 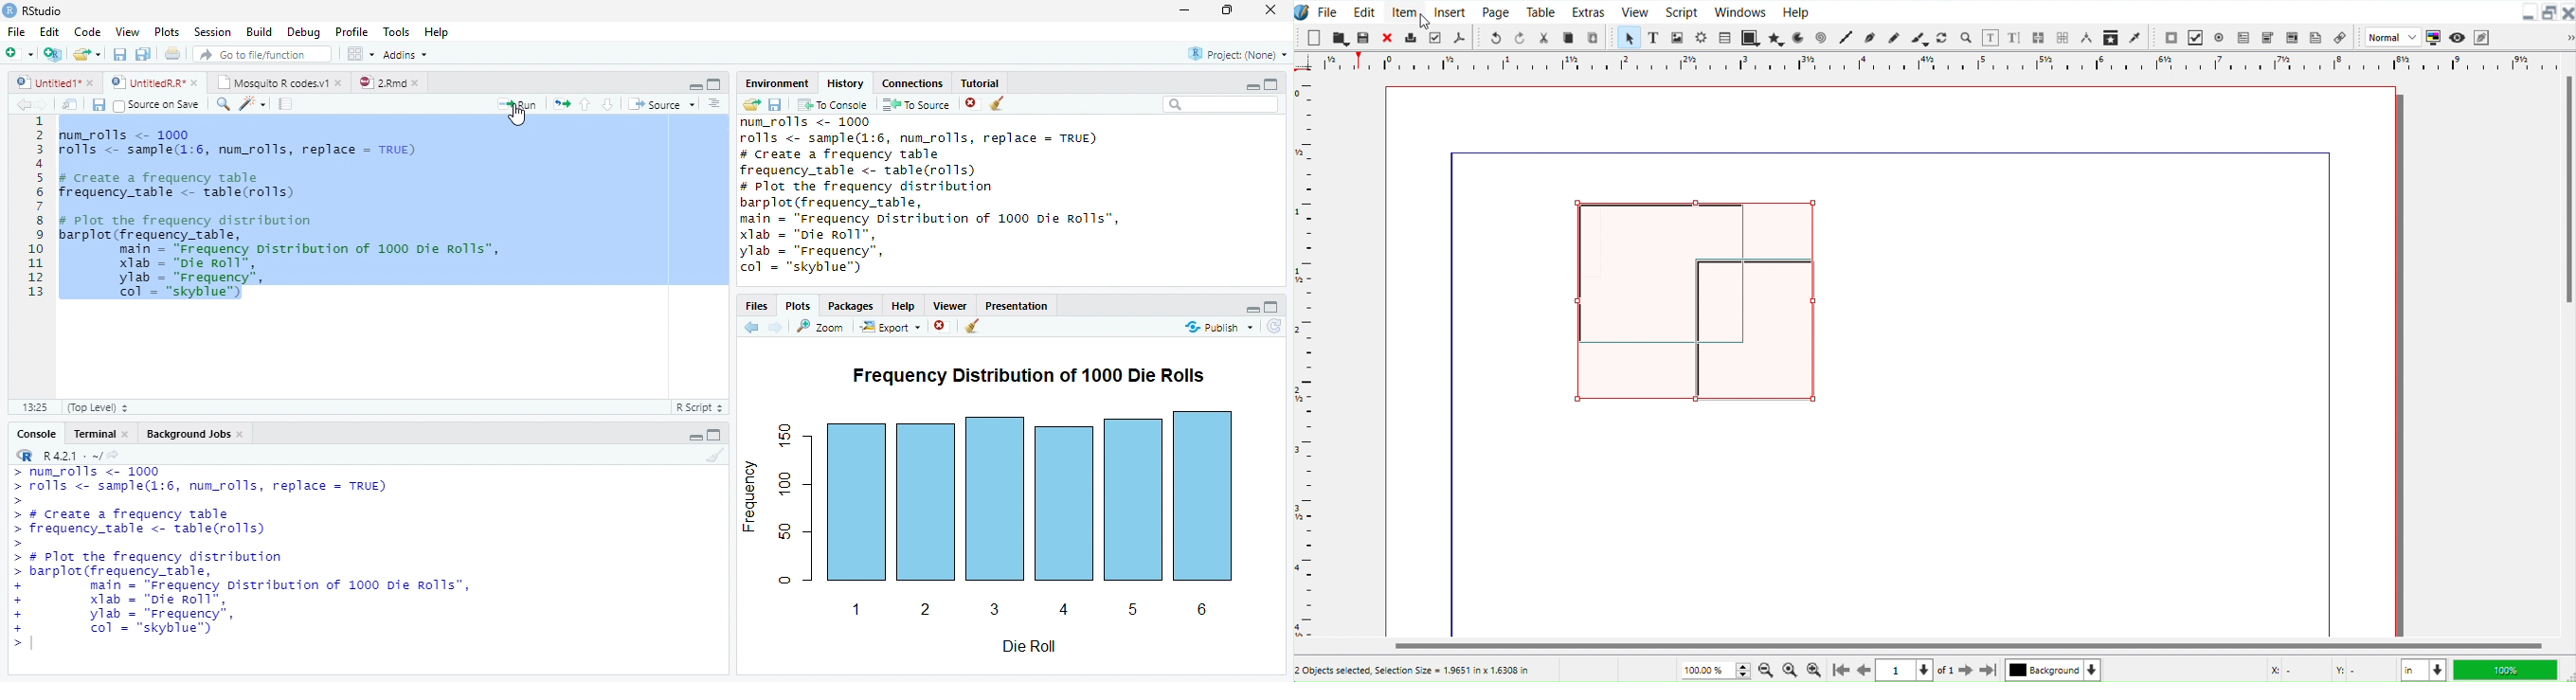 I want to click on 50, so click(x=784, y=531).